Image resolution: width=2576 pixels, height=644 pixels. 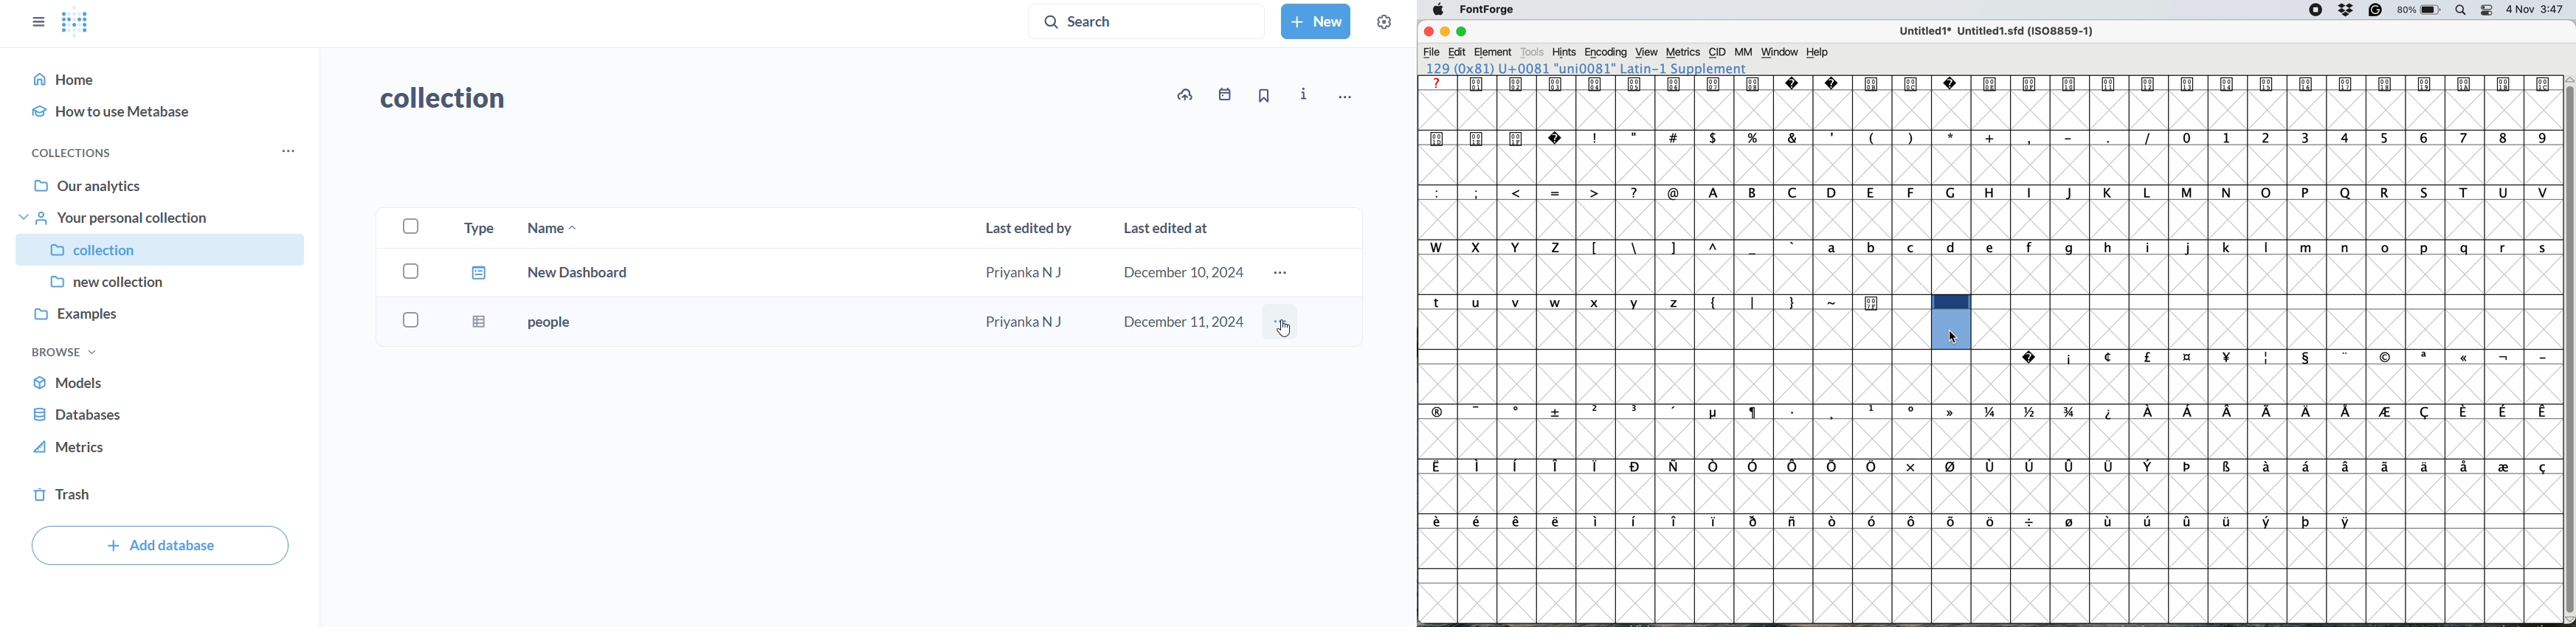 I want to click on Symbols, so click(x=2287, y=358).